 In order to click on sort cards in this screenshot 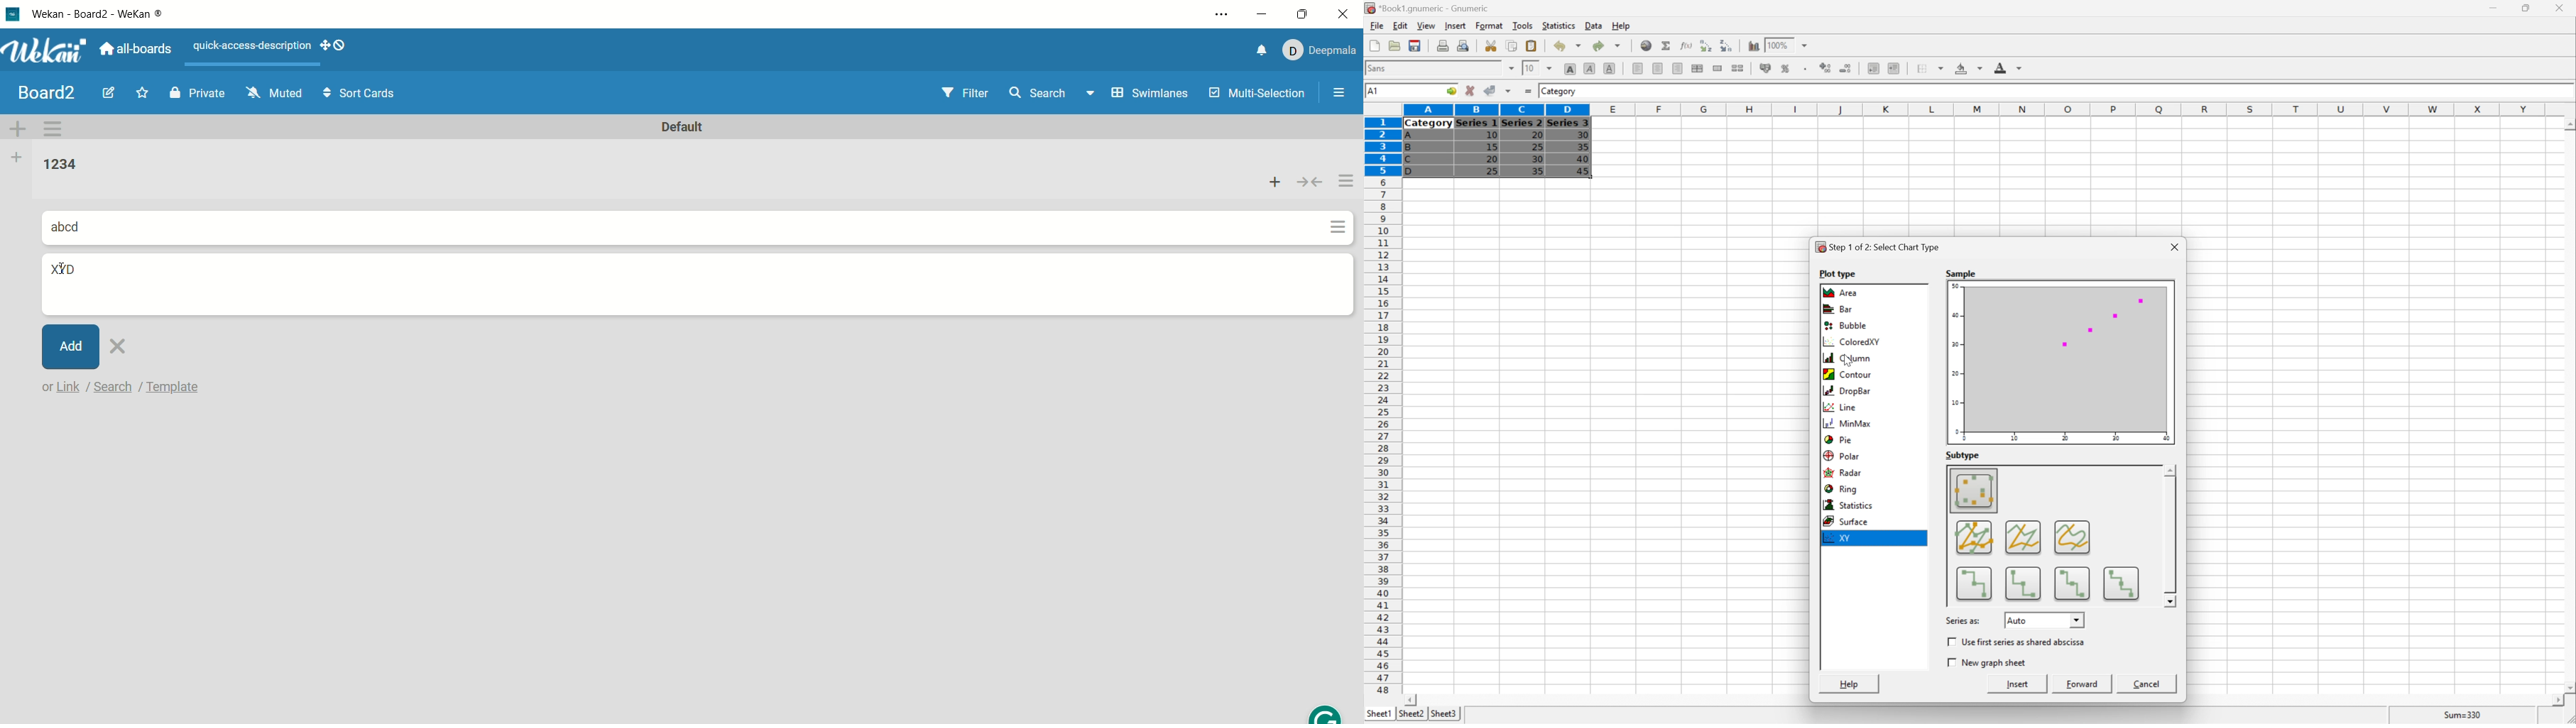, I will do `click(368, 94)`.